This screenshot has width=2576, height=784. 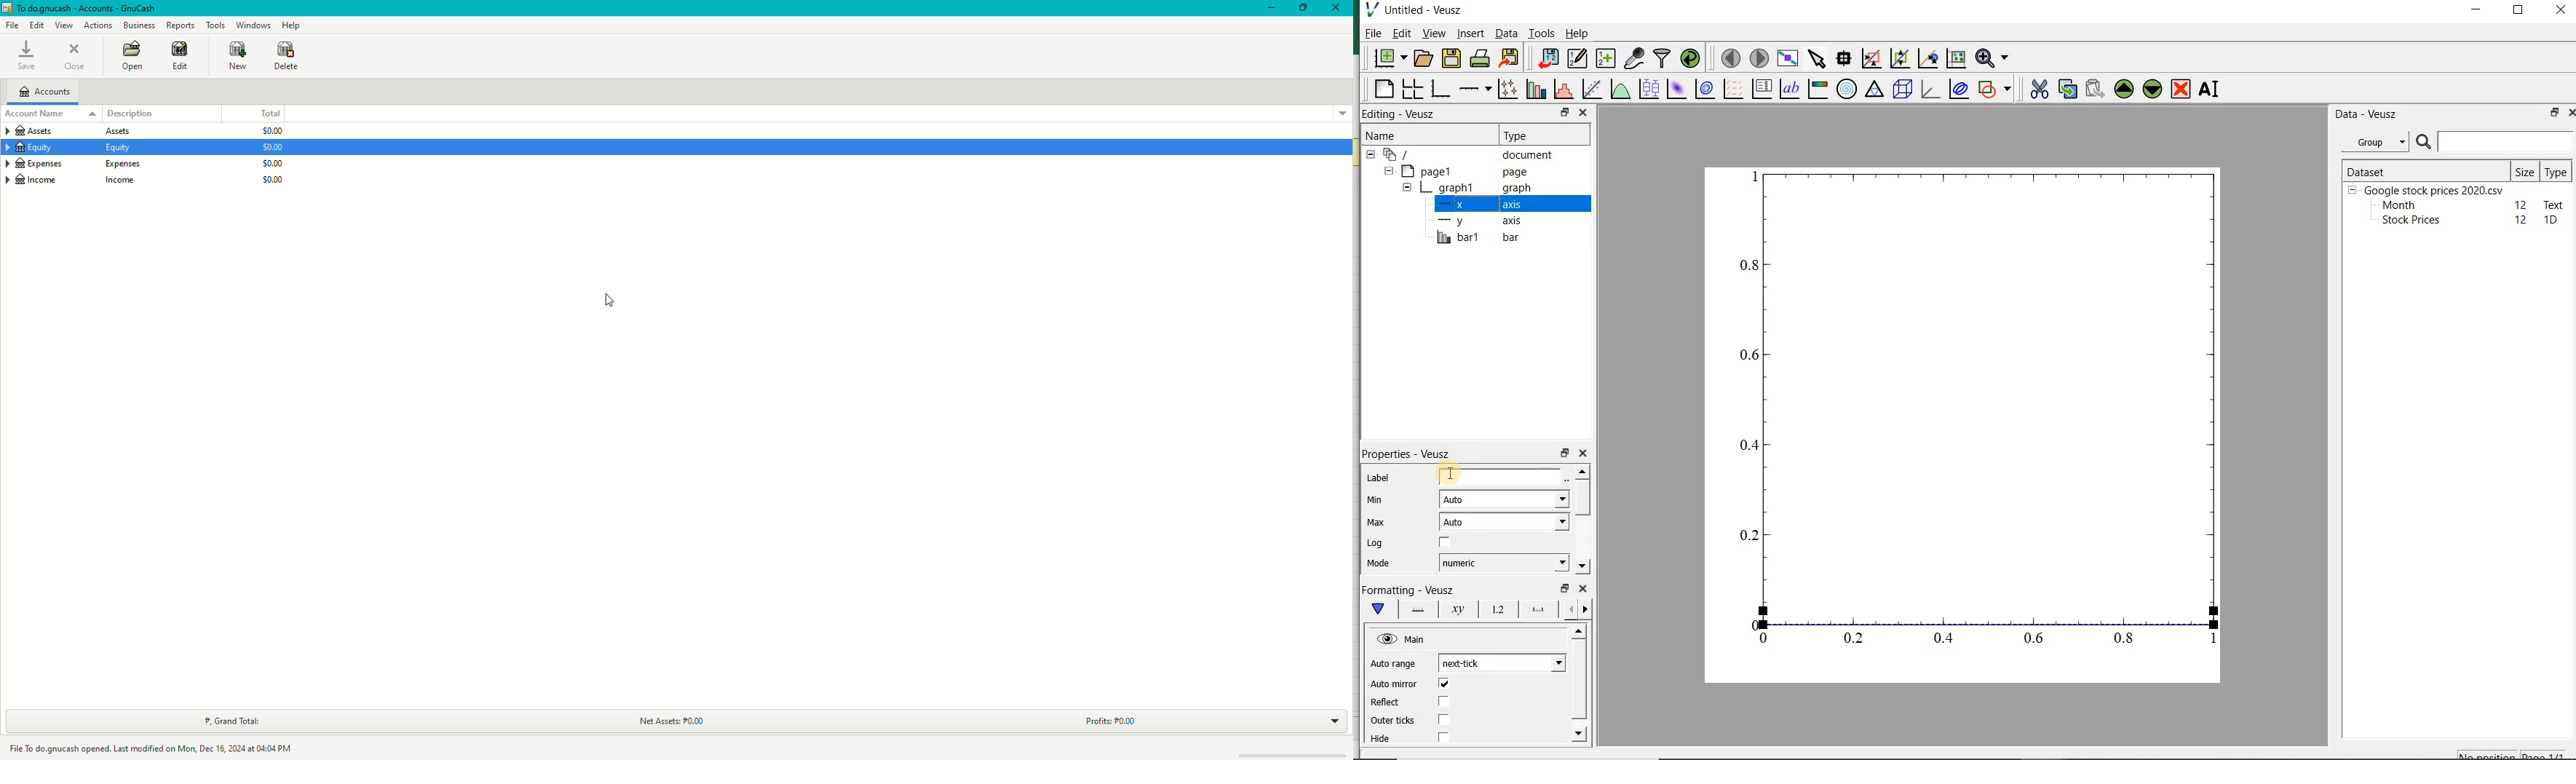 I want to click on plot a 2d dataset as contours, so click(x=1703, y=90).